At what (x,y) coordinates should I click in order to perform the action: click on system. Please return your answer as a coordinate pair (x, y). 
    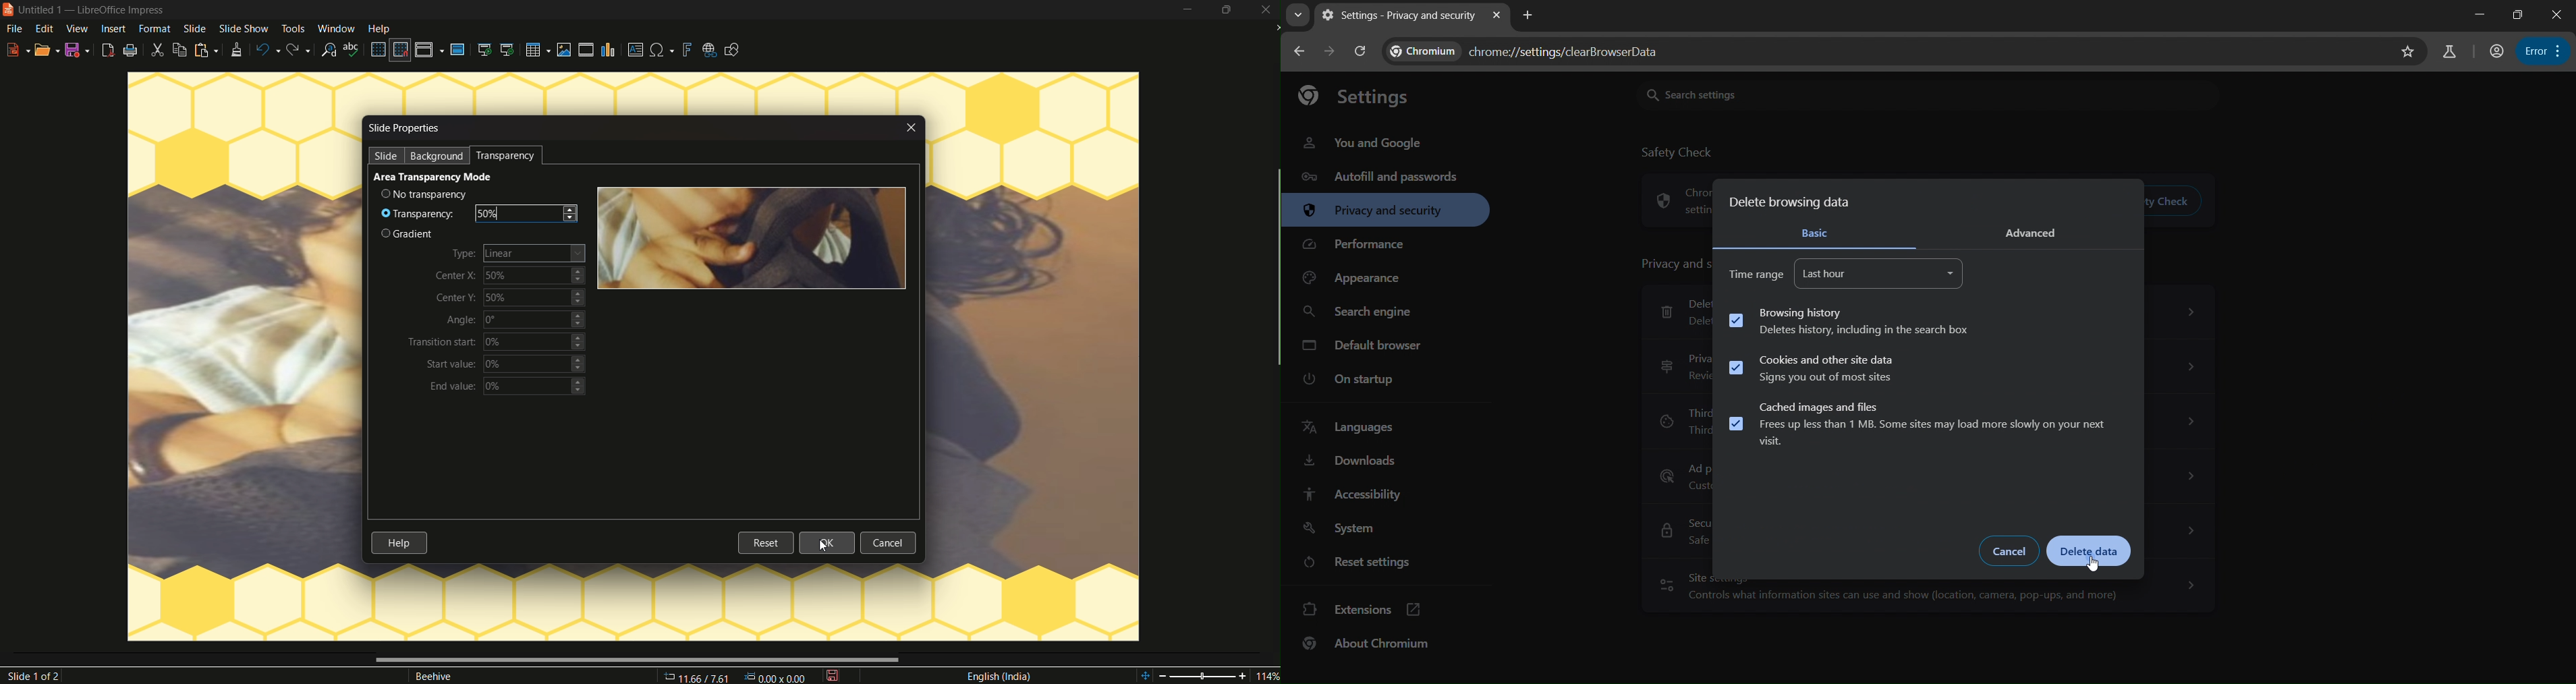
    Looking at the image, I should click on (1341, 528).